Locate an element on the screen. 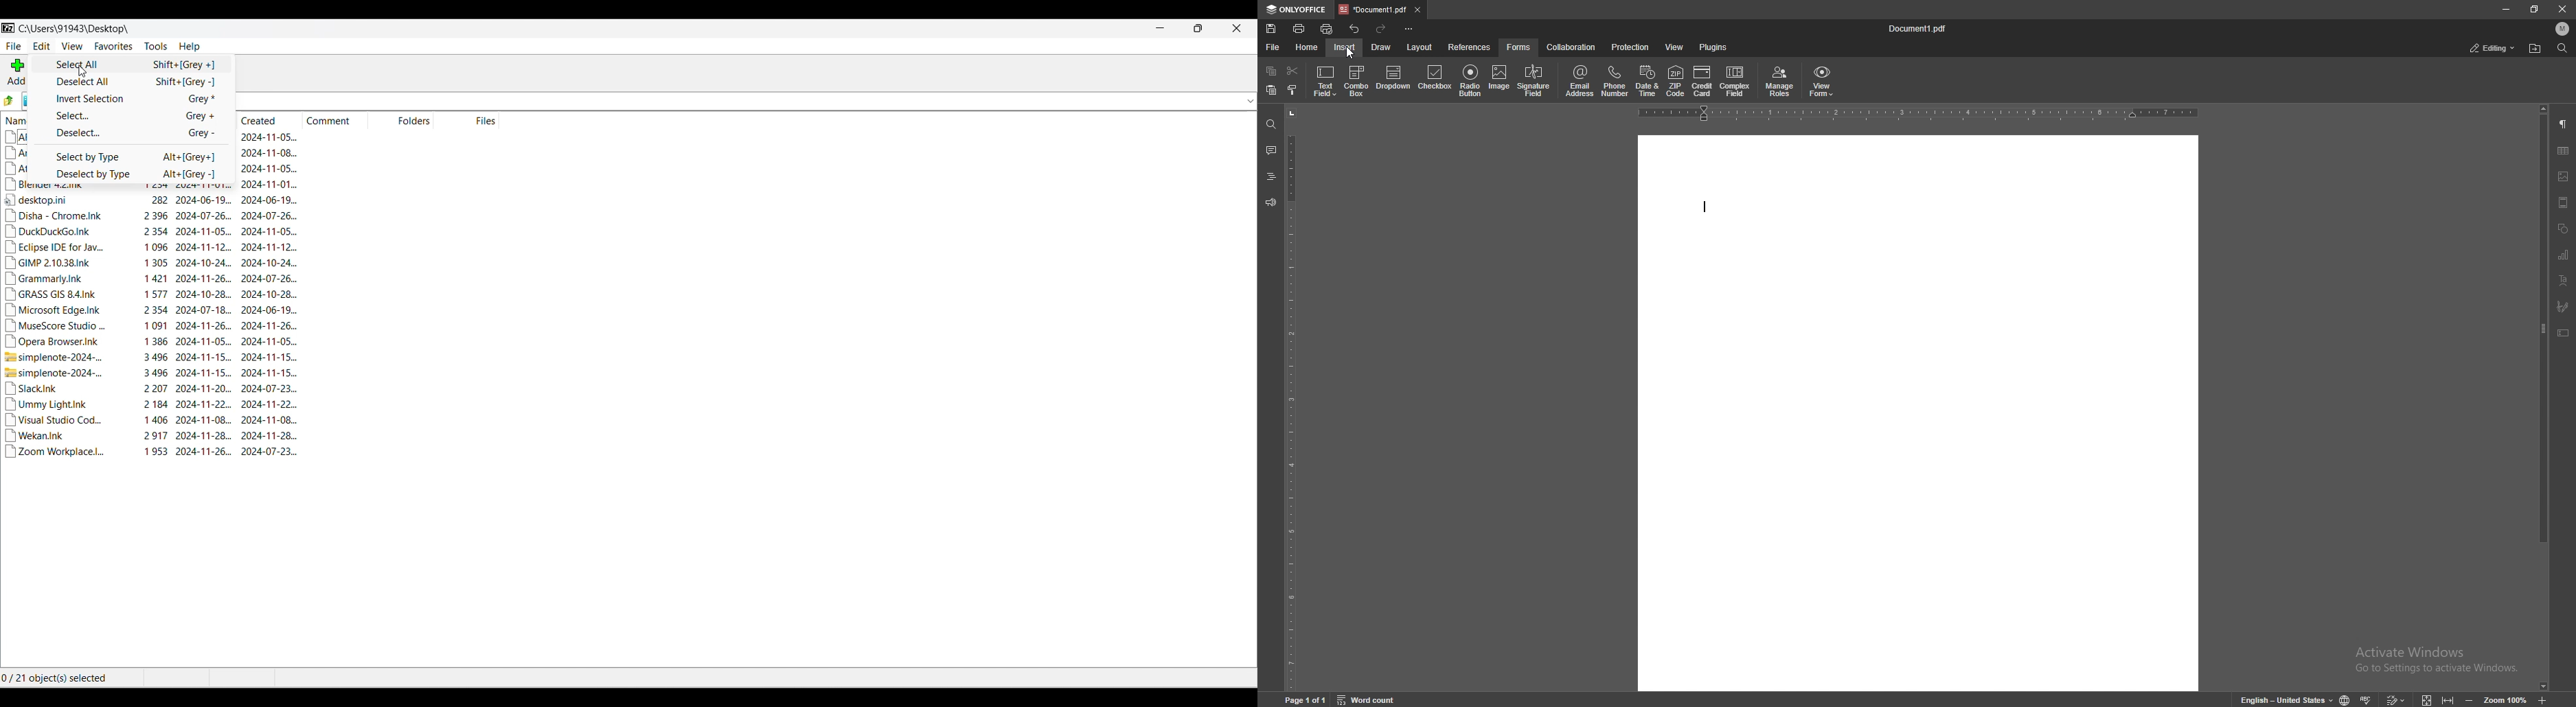 The image size is (2576, 728). Tools menu is located at coordinates (156, 46).